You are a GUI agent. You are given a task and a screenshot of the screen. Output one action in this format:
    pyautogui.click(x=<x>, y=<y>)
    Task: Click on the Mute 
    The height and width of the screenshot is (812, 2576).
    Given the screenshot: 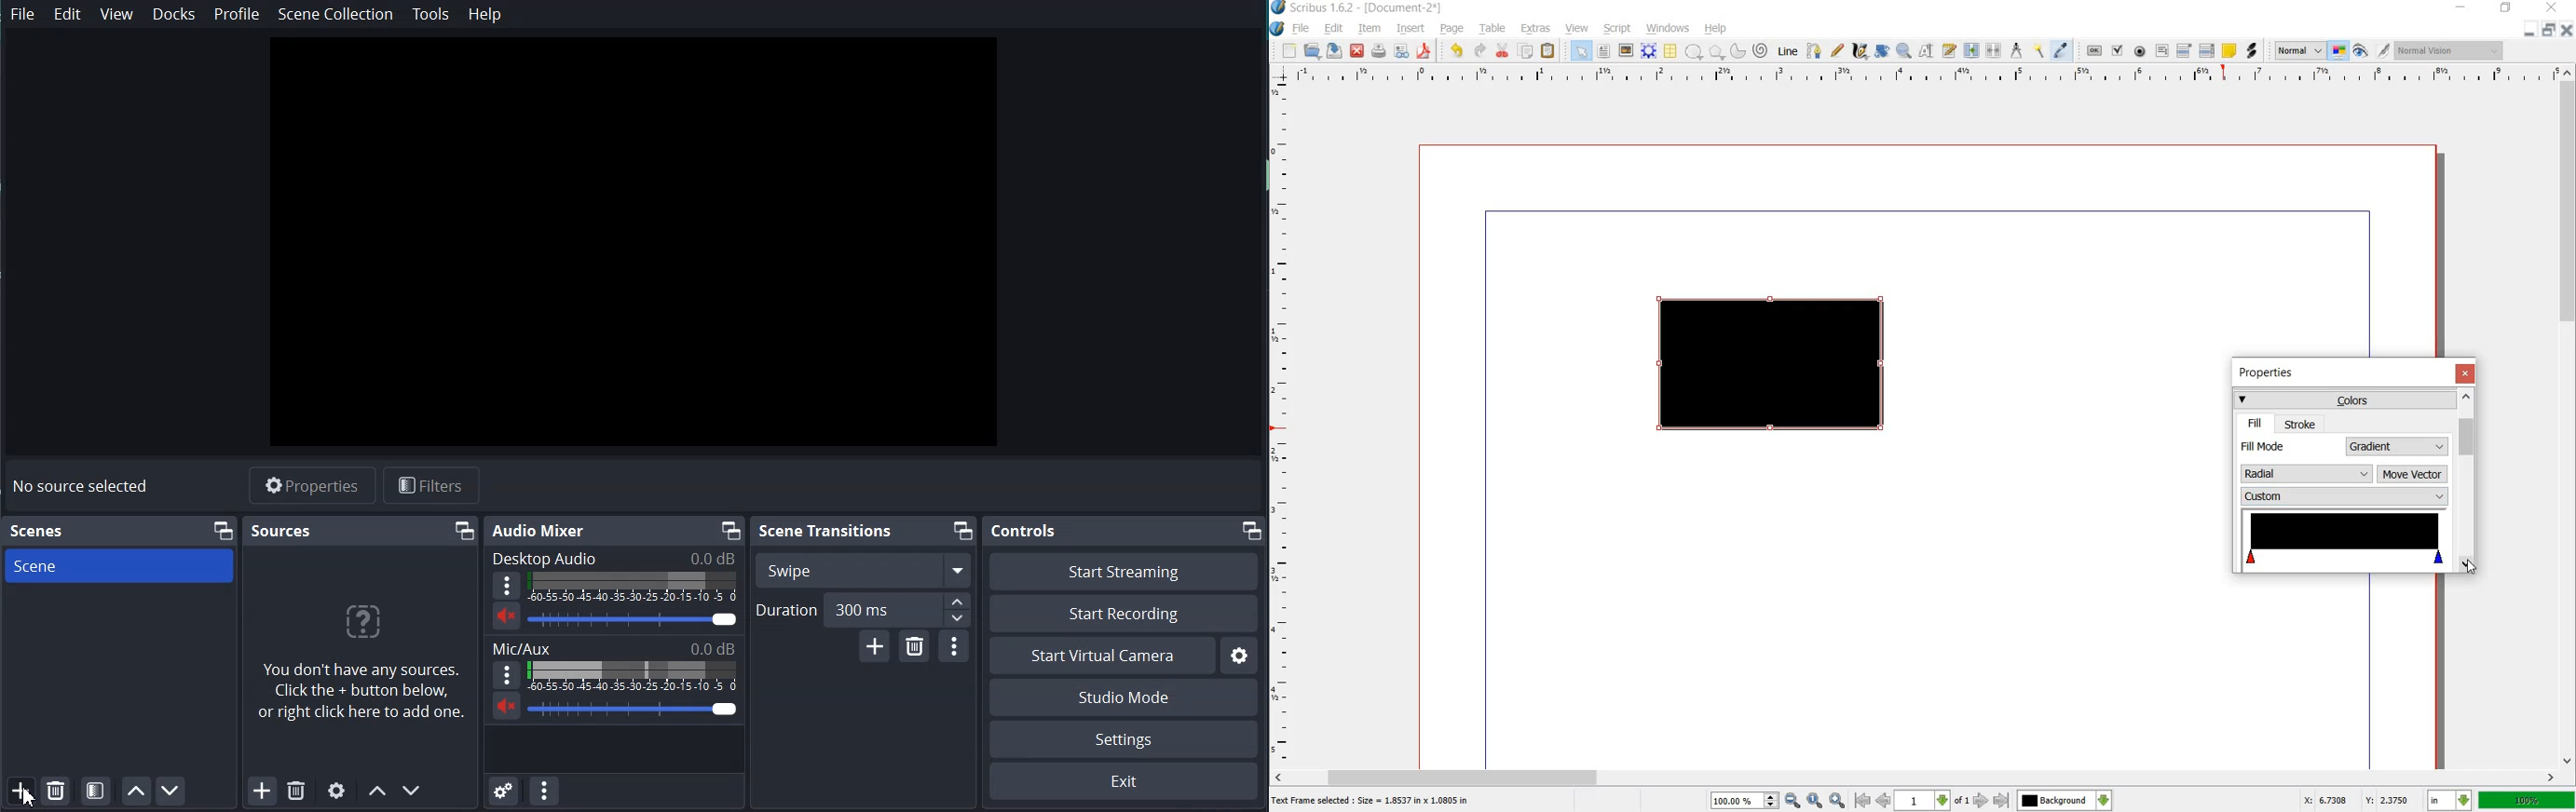 What is the action you would take?
    pyautogui.click(x=507, y=705)
    